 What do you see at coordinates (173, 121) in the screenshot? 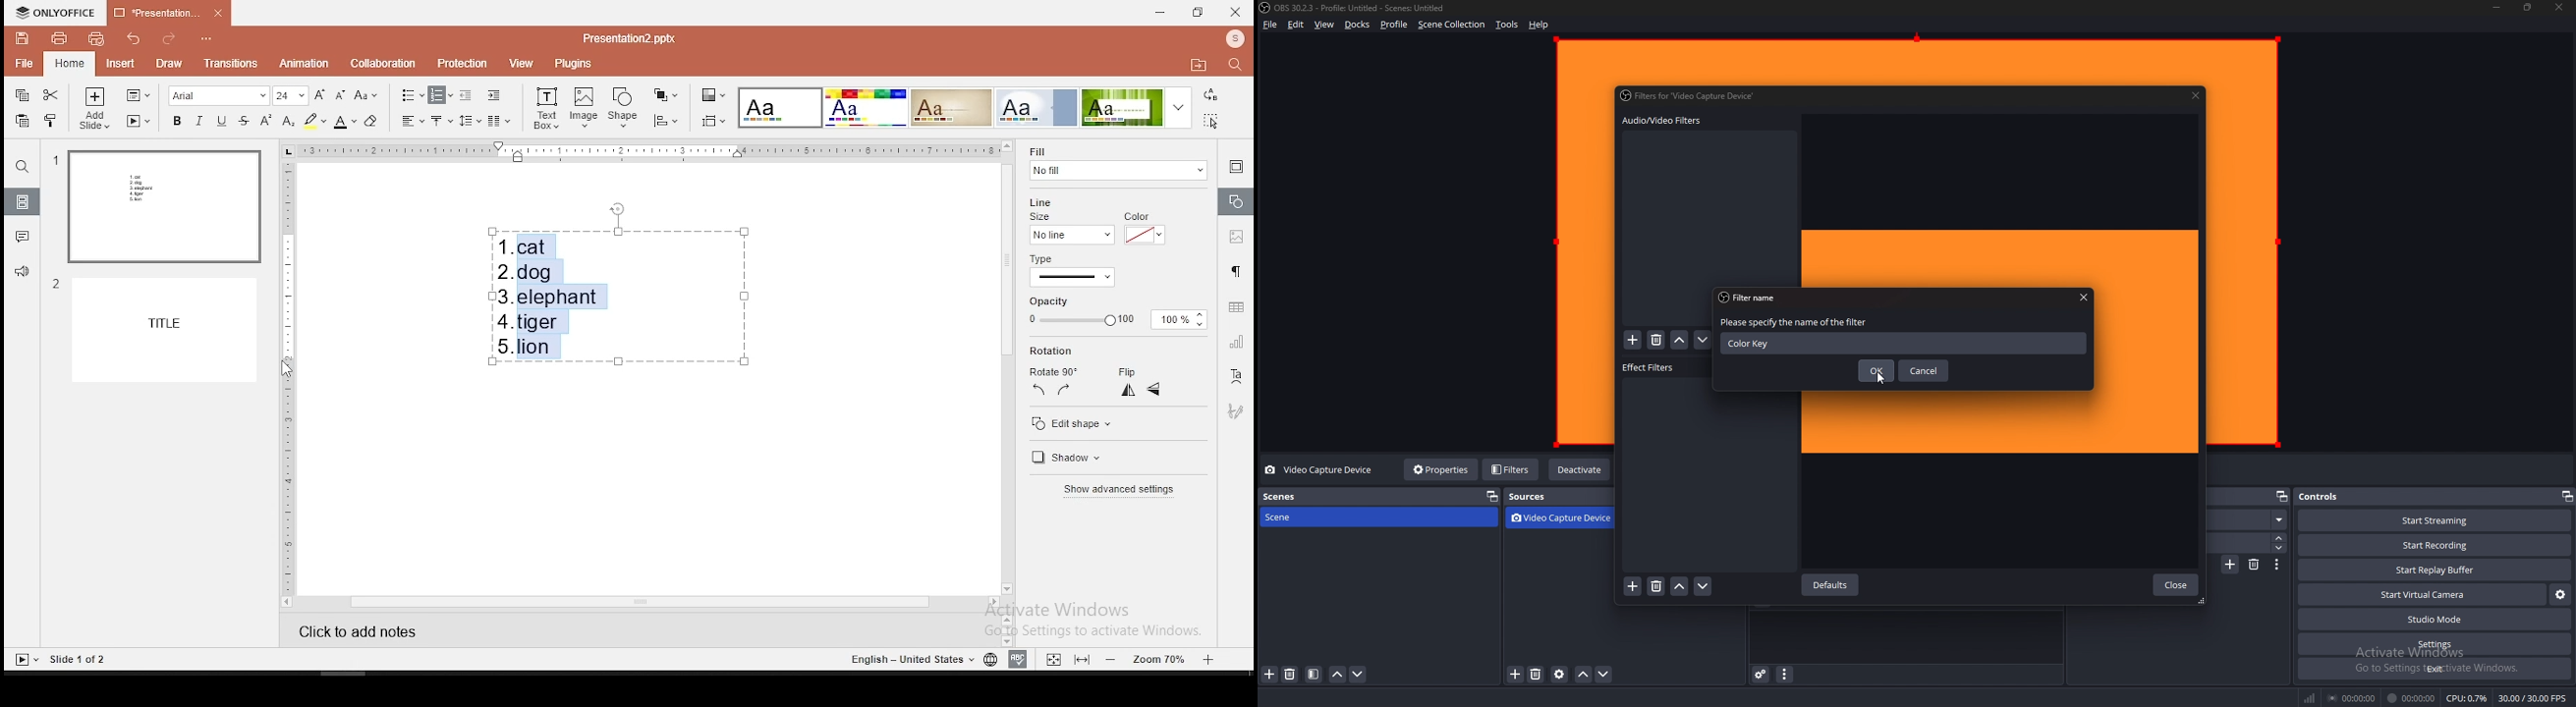
I see `bold` at bounding box center [173, 121].